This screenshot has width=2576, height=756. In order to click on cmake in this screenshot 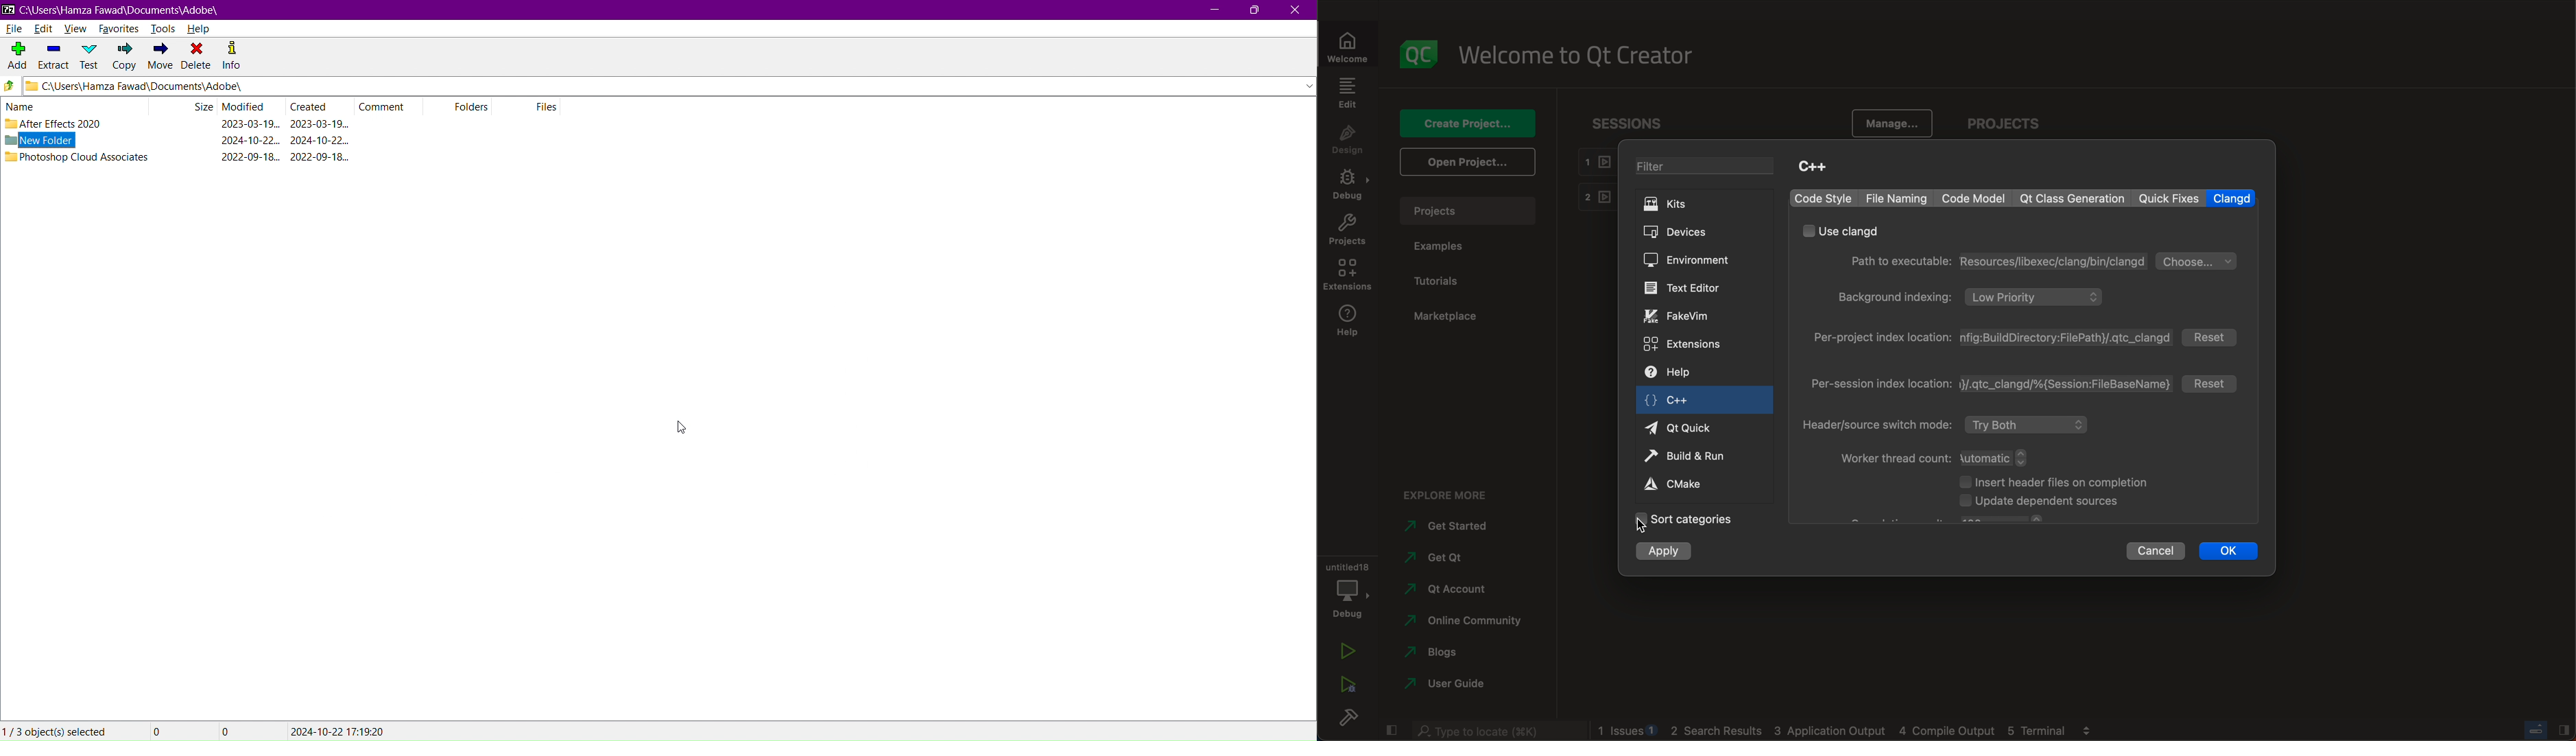, I will do `click(1683, 486)`.